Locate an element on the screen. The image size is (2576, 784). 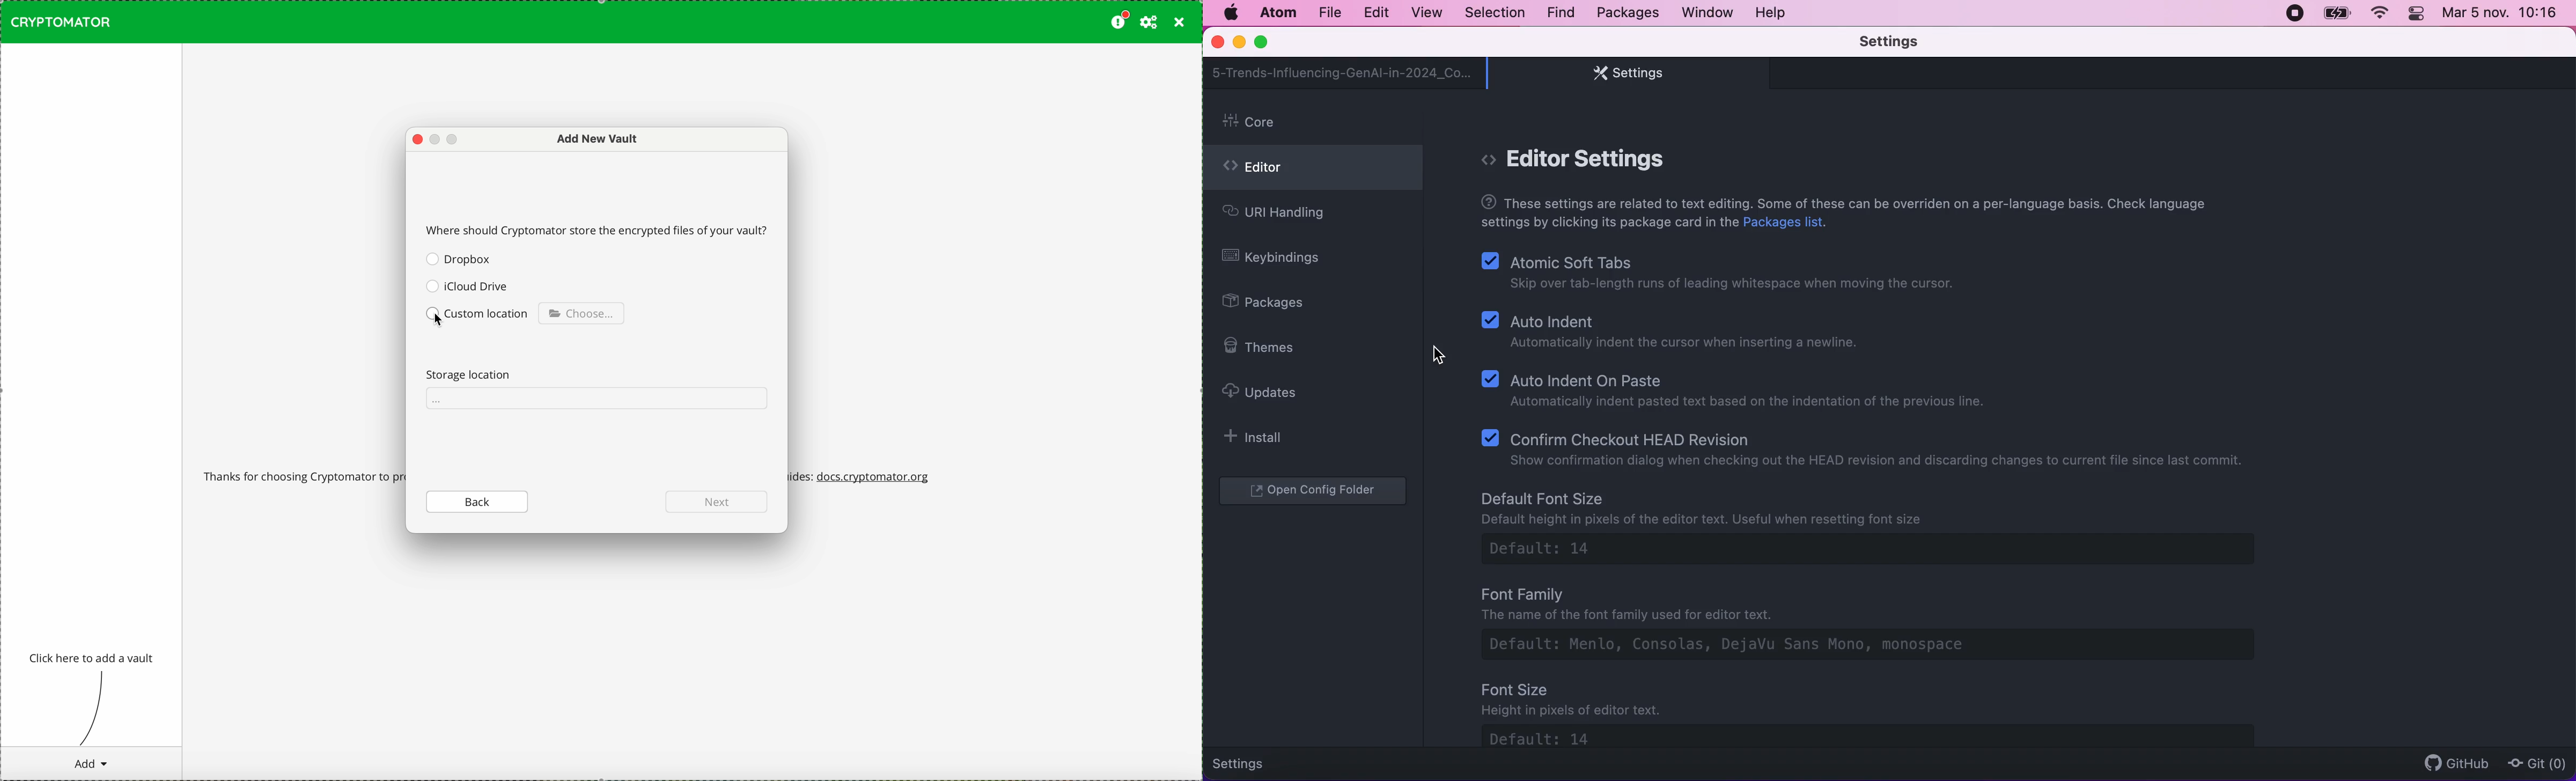
URI handling is located at coordinates (1293, 215).